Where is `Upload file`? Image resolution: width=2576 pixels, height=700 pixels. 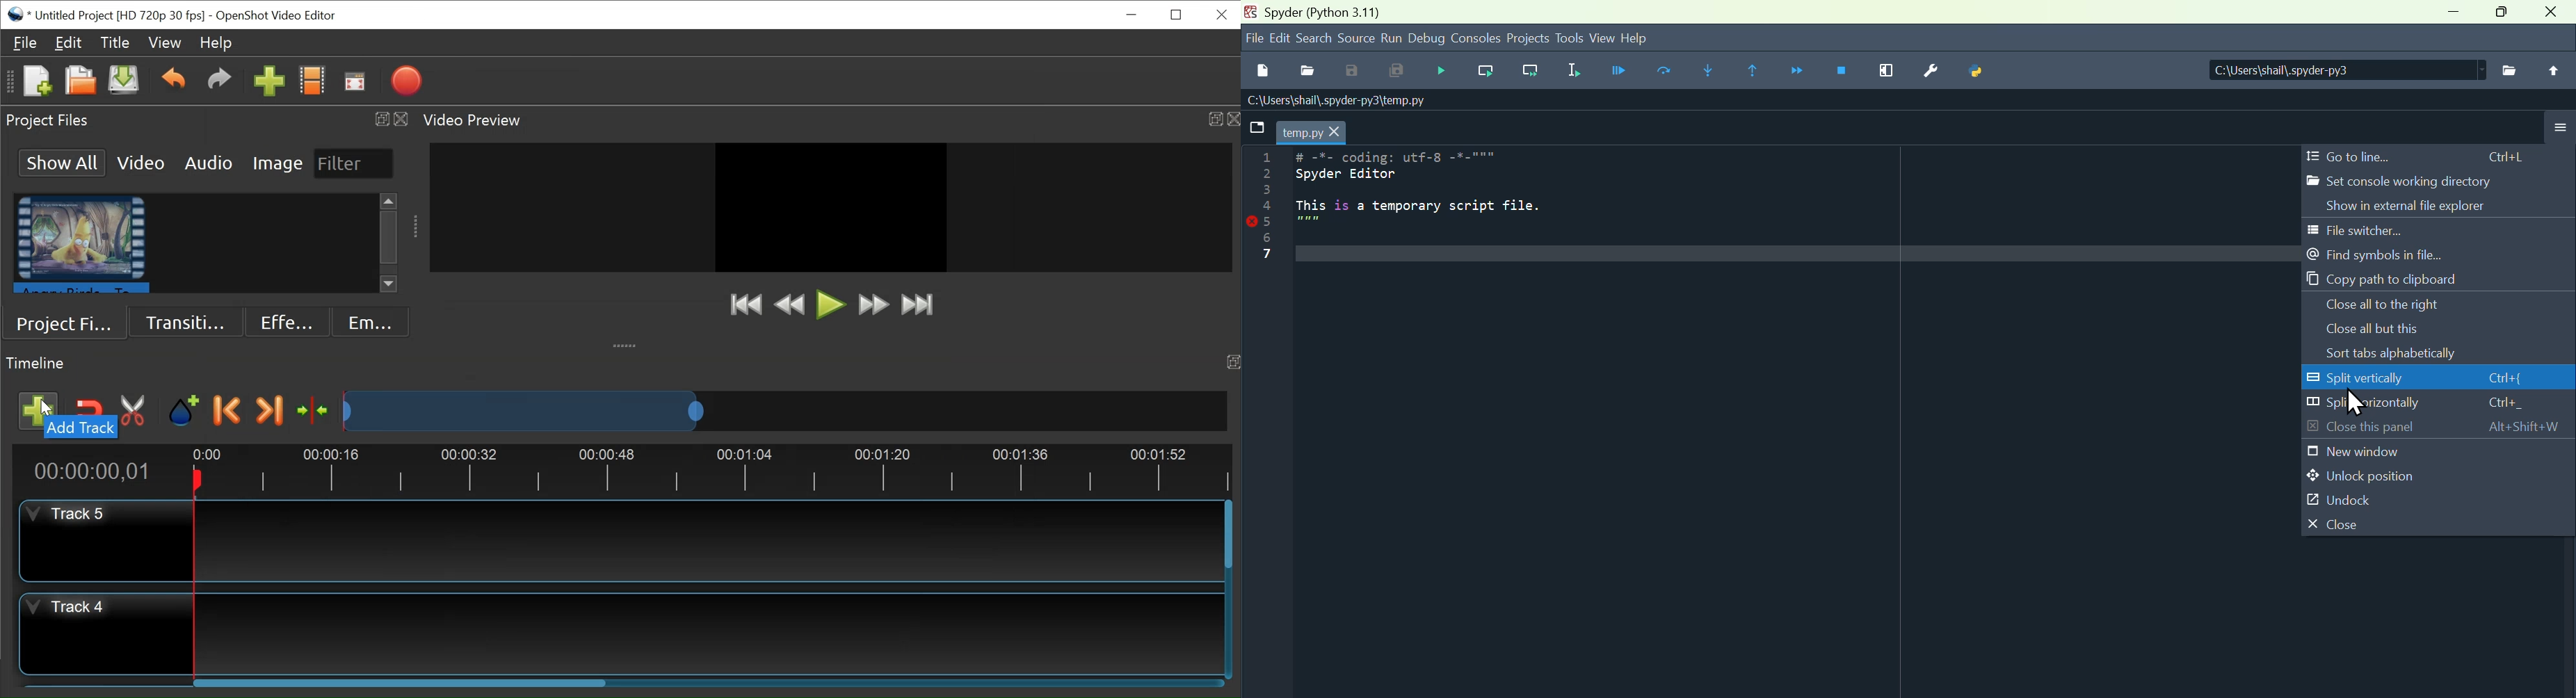
Upload file is located at coordinates (2551, 74).